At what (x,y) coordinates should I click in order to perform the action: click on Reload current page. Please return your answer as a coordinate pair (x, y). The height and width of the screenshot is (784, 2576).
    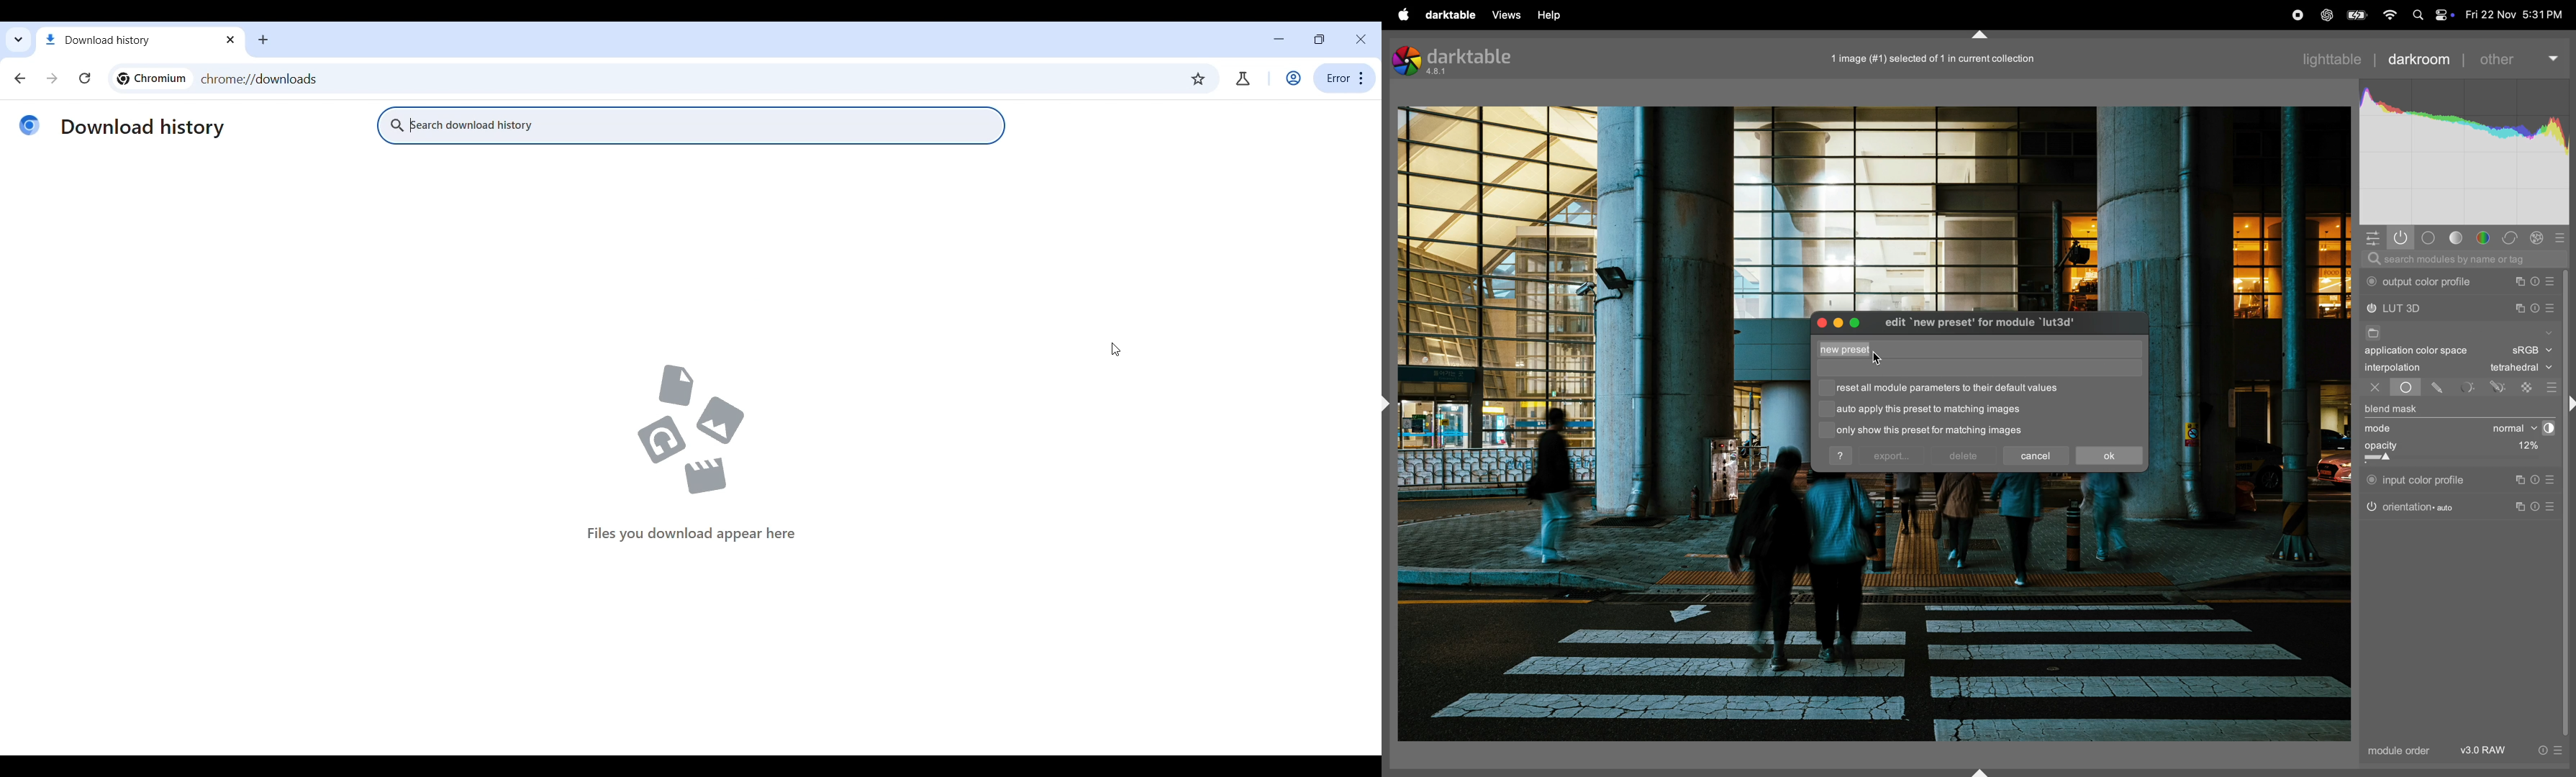
    Looking at the image, I should click on (84, 78).